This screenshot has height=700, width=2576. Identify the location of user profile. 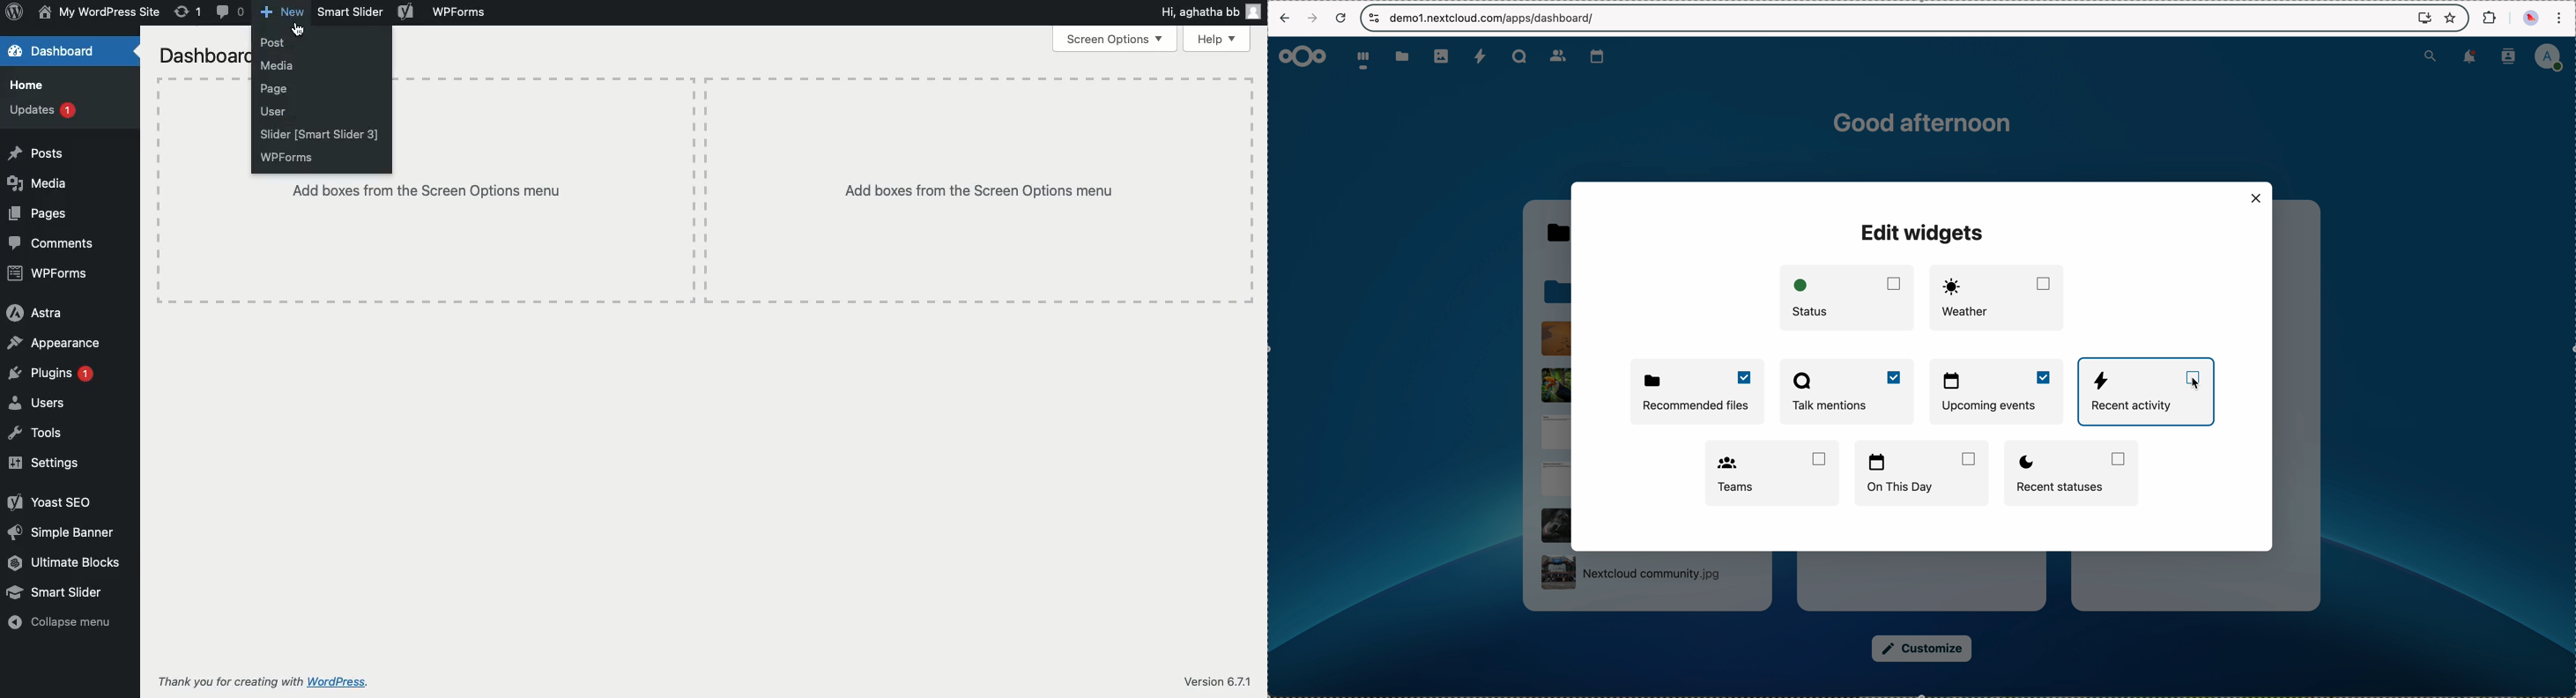
(2551, 57).